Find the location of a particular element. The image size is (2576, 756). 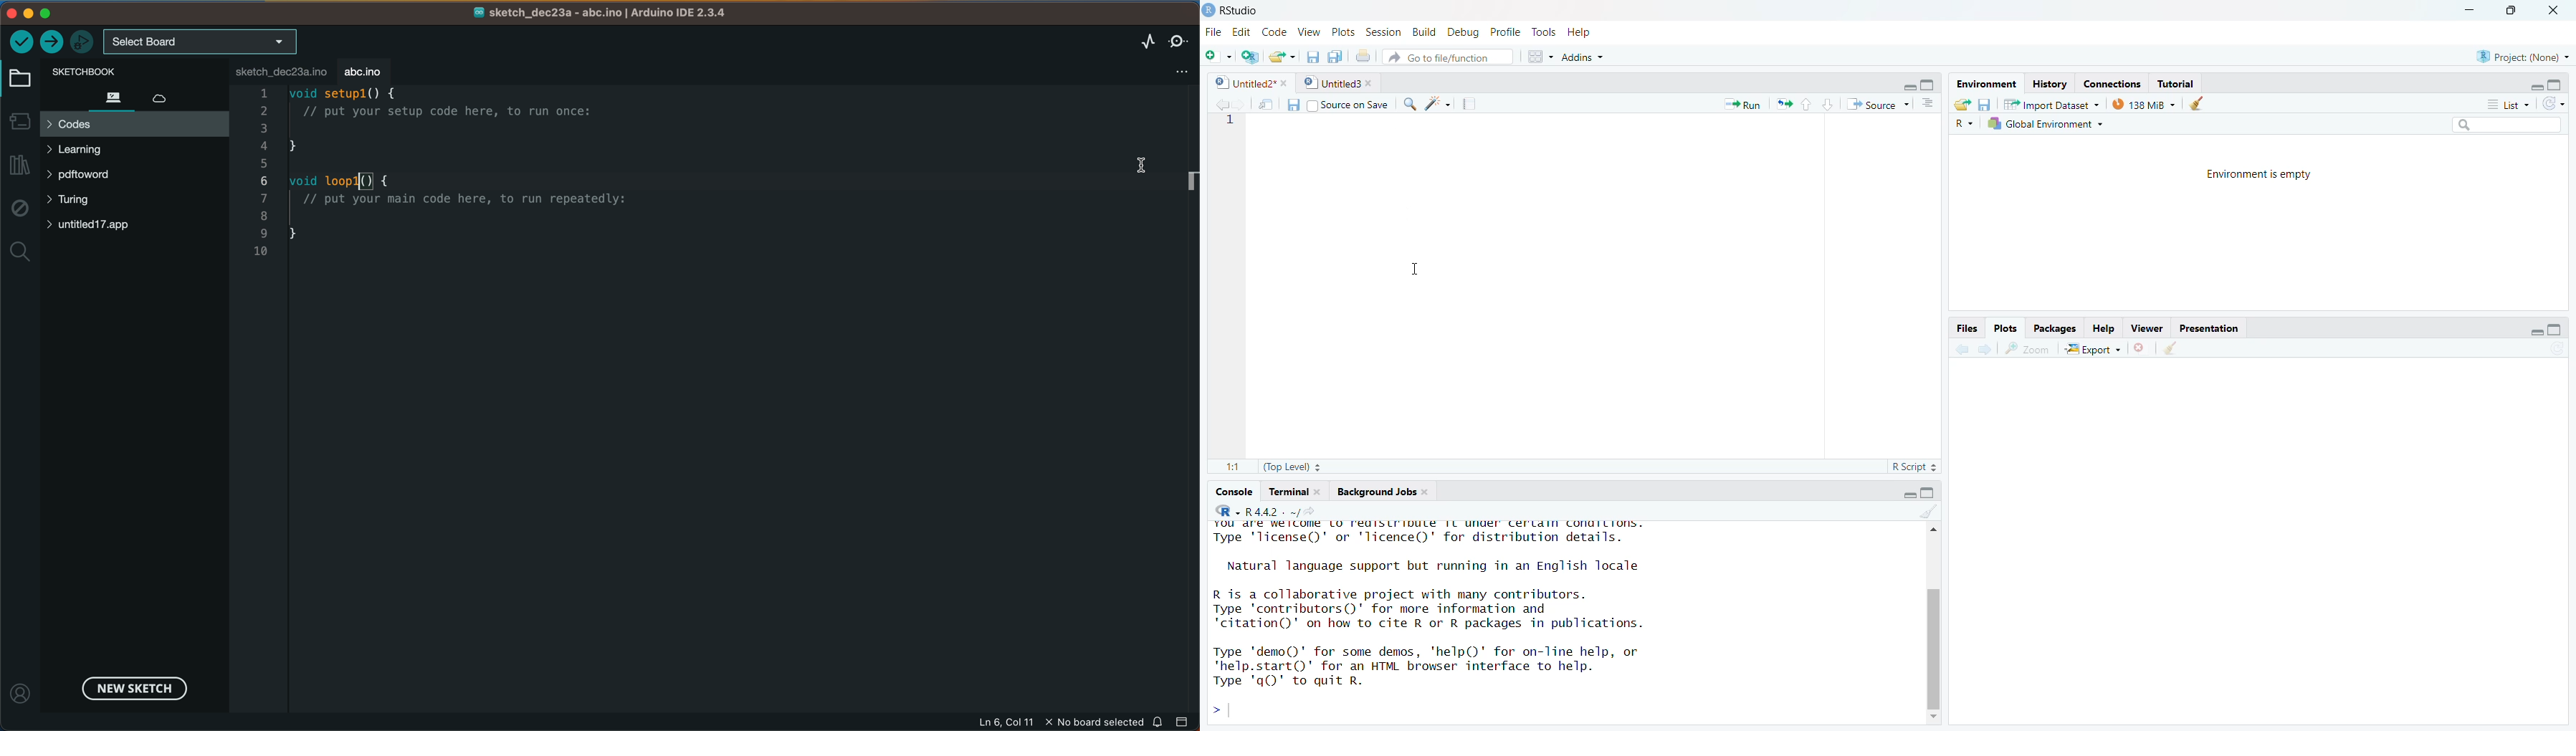

ackground Jobs is located at coordinates (1377, 493).